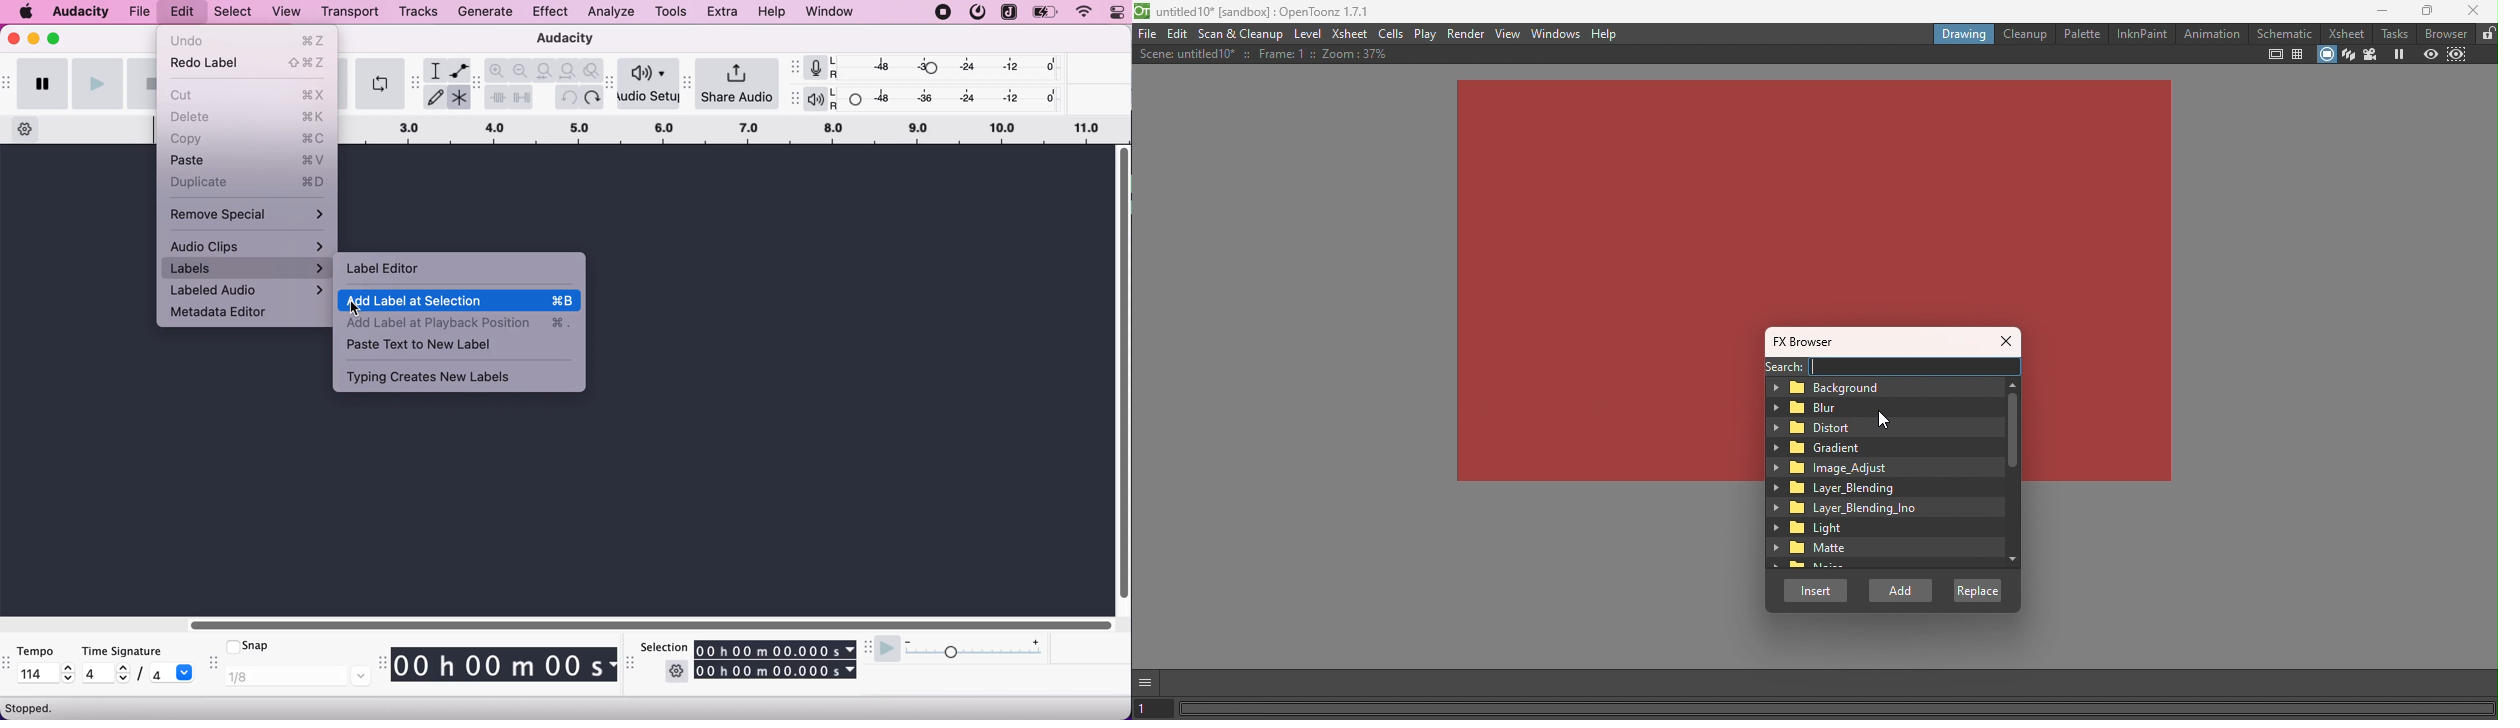 The image size is (2520, 728). Describe the element at coordinates (908, 639) in the screenshot. I see `decrease` at that location.